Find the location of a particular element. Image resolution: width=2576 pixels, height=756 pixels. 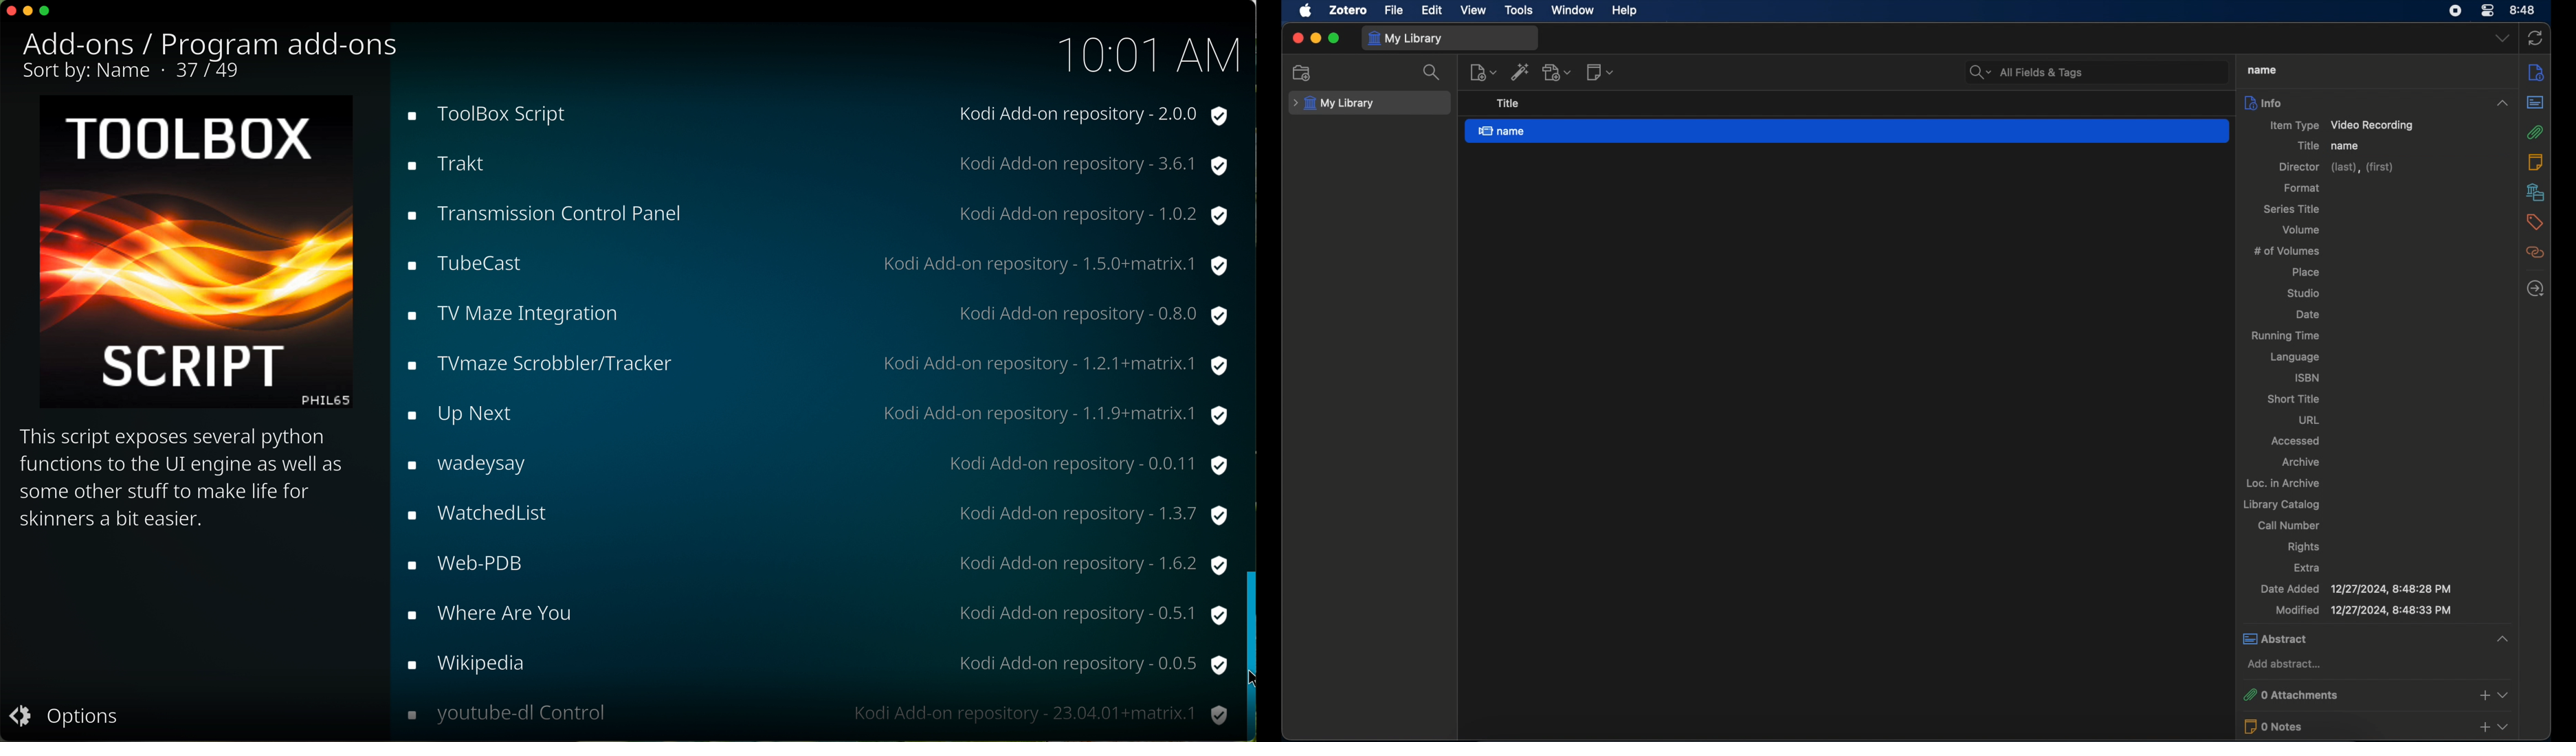

10:01 AM is located at coordinates (1148, 52).